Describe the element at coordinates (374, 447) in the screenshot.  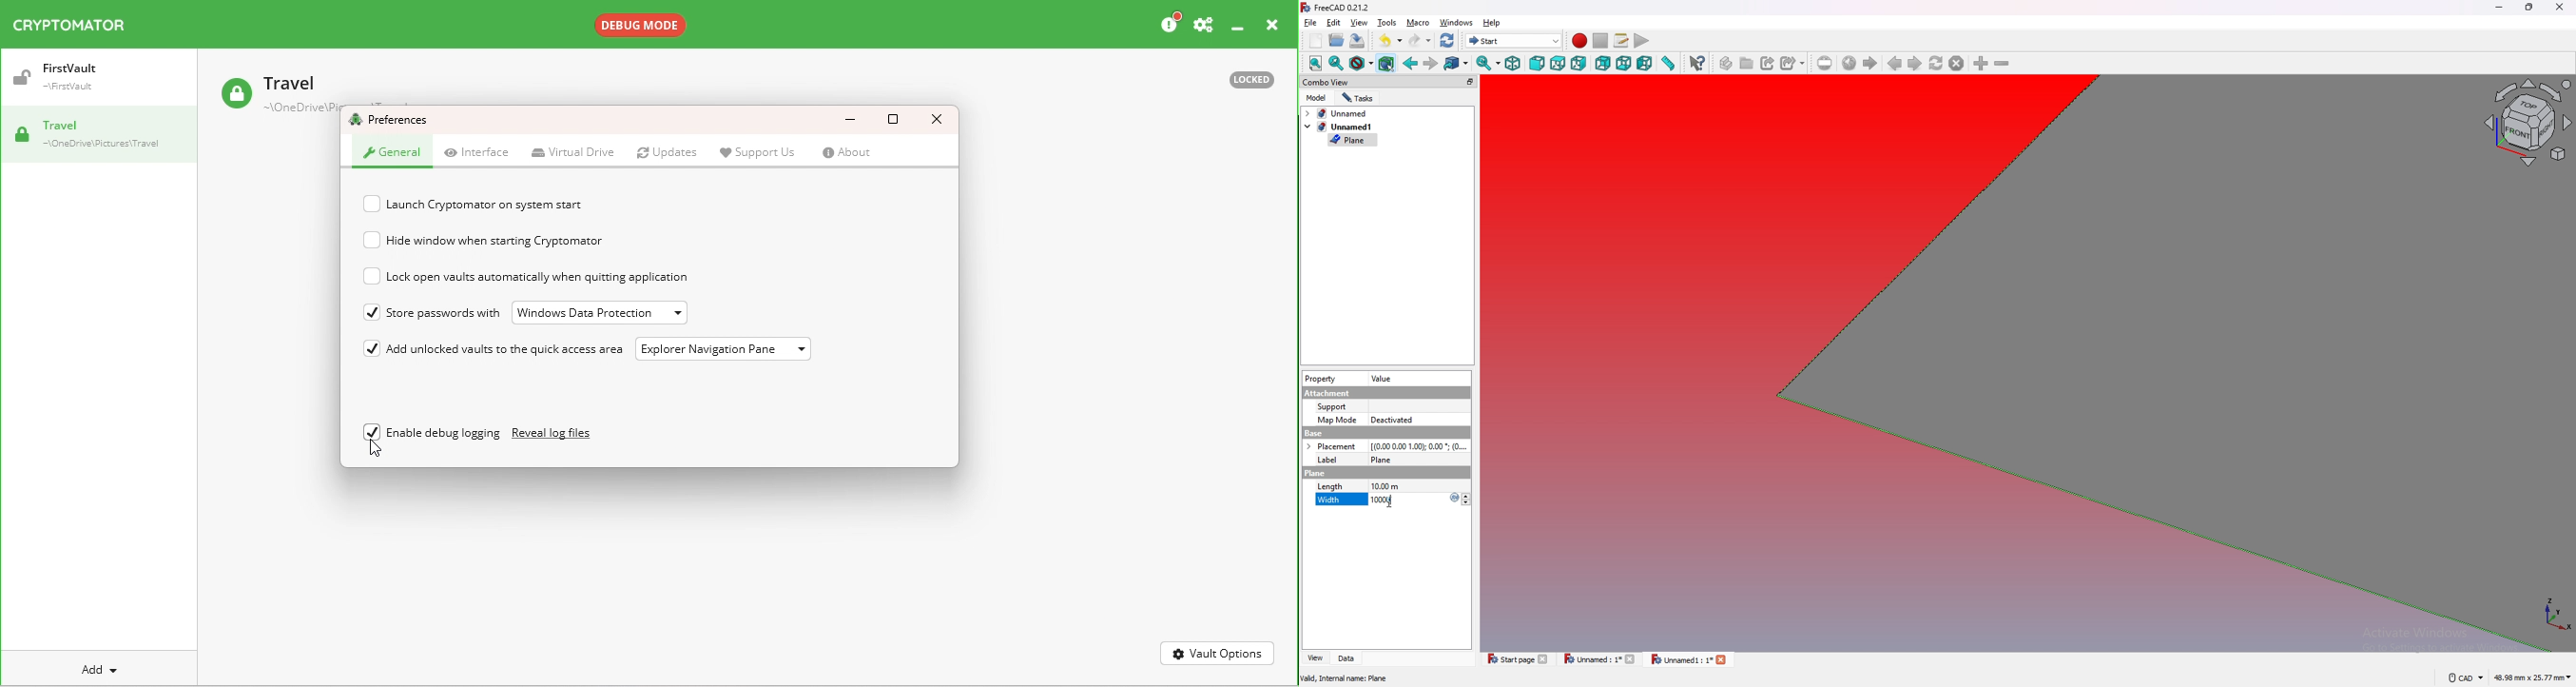
I see `Cursor` at that location.